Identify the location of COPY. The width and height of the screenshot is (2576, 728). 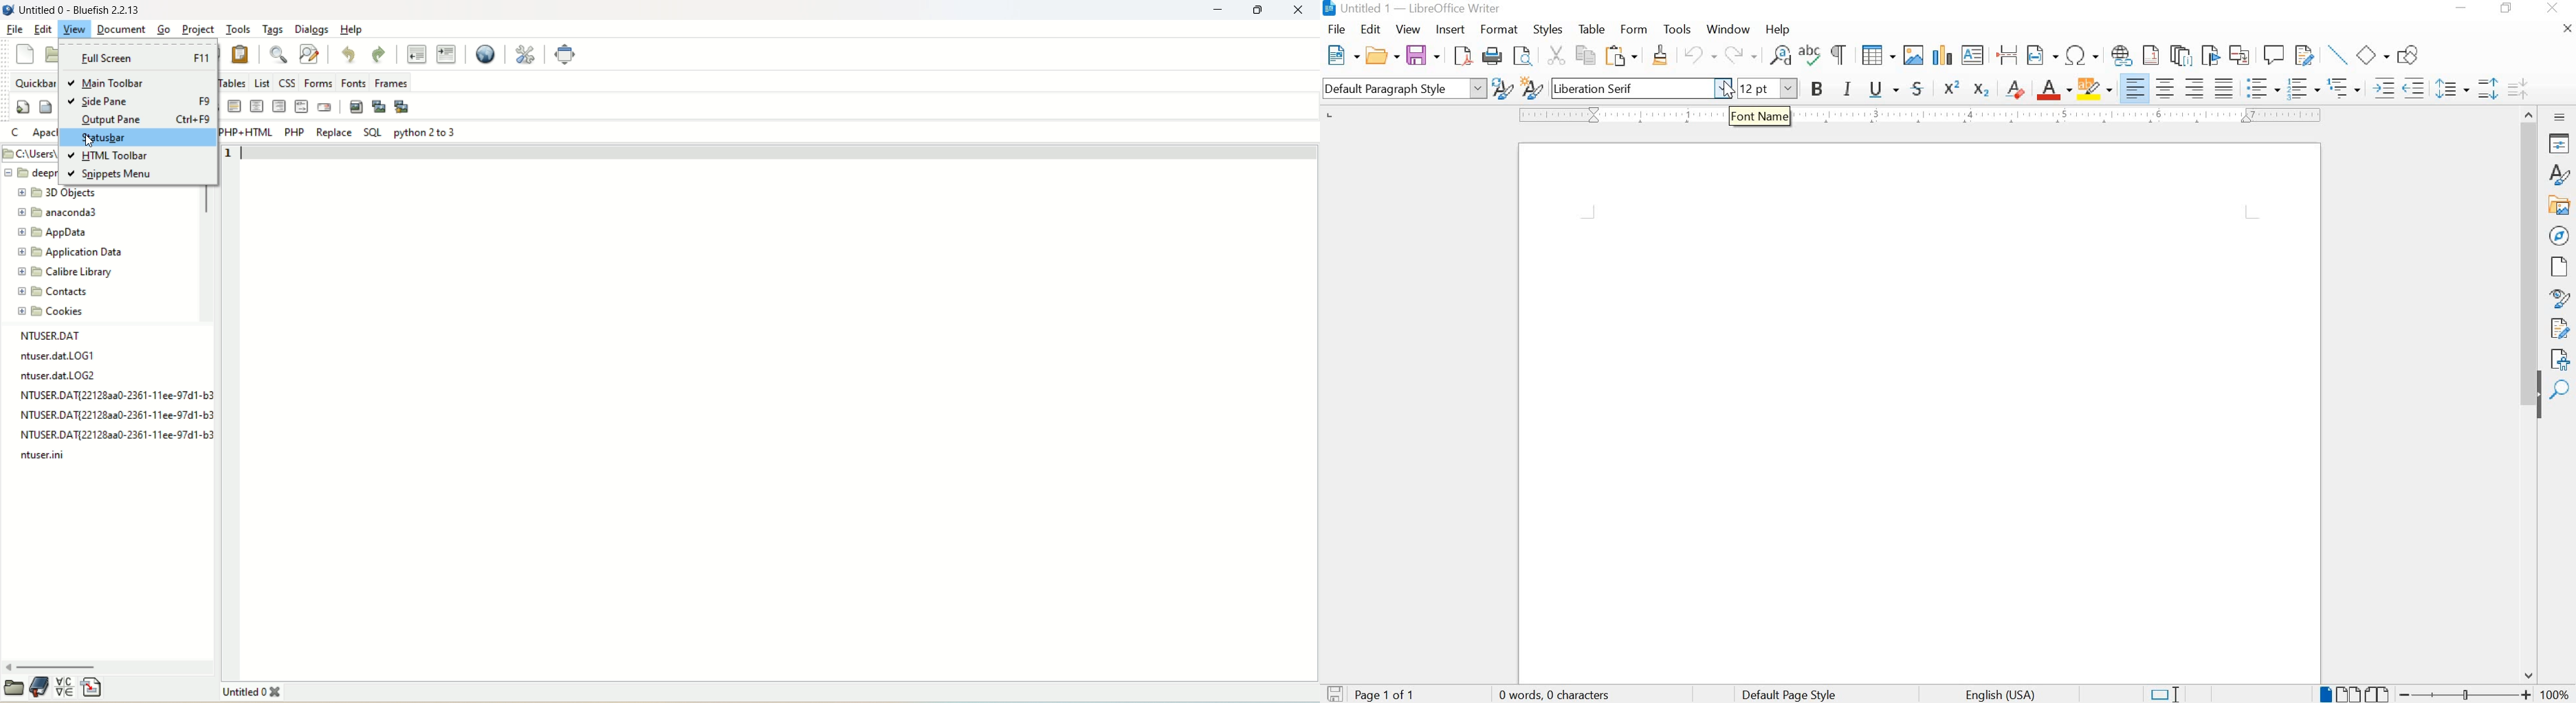
(1586, 55).